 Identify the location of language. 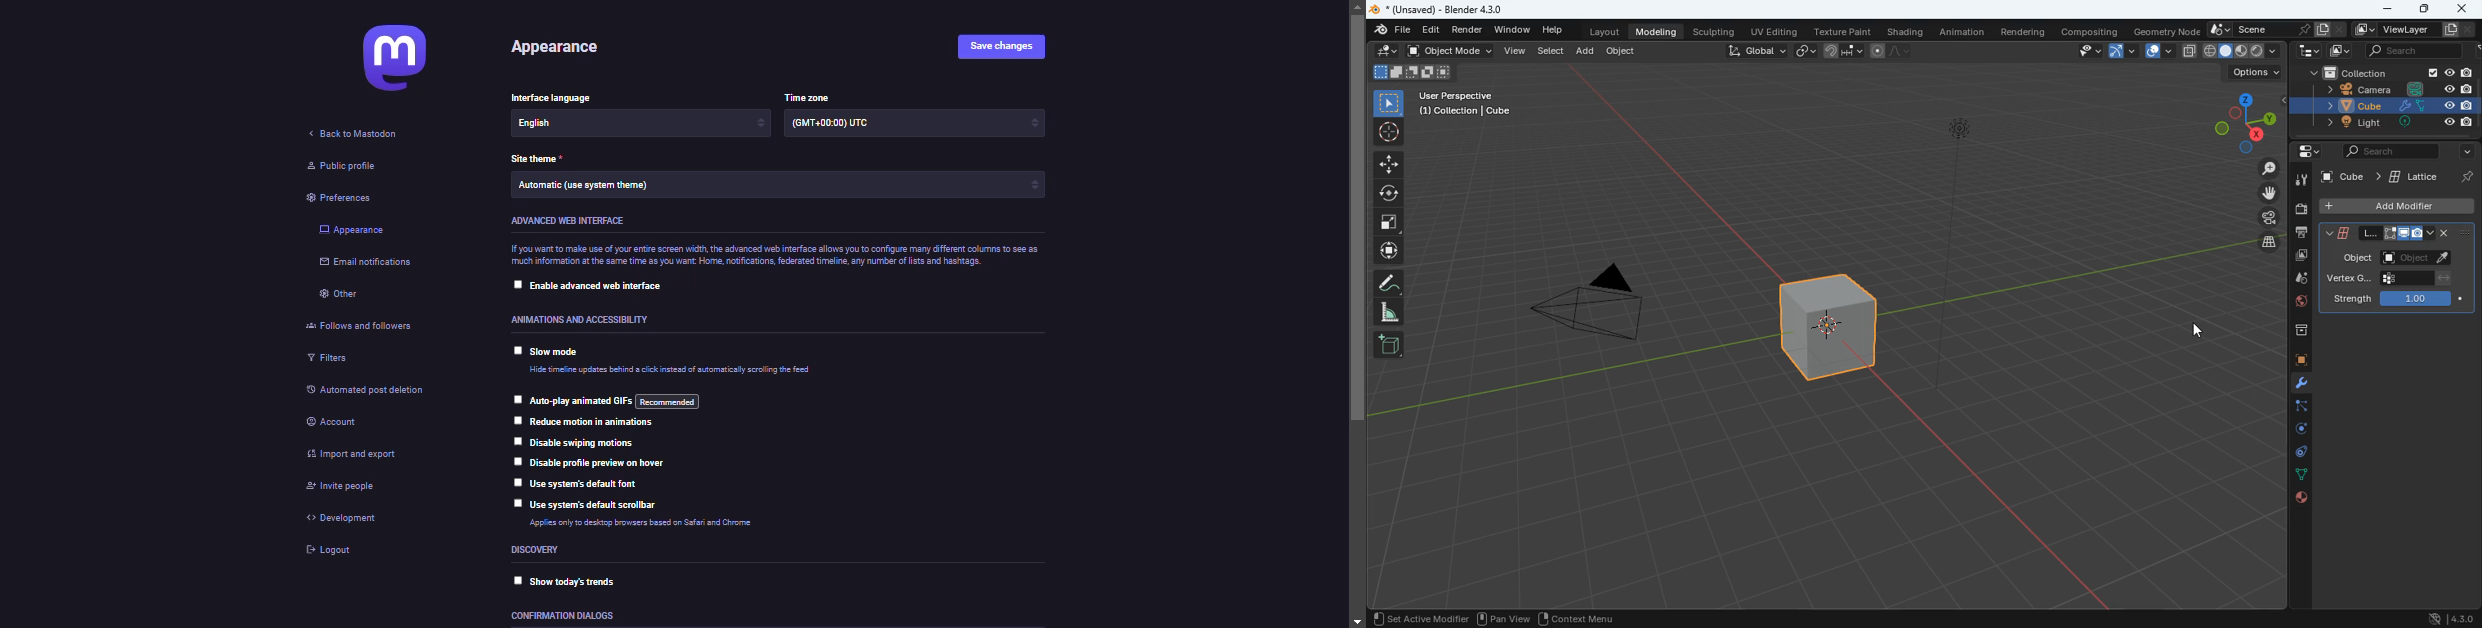
(563, 98).